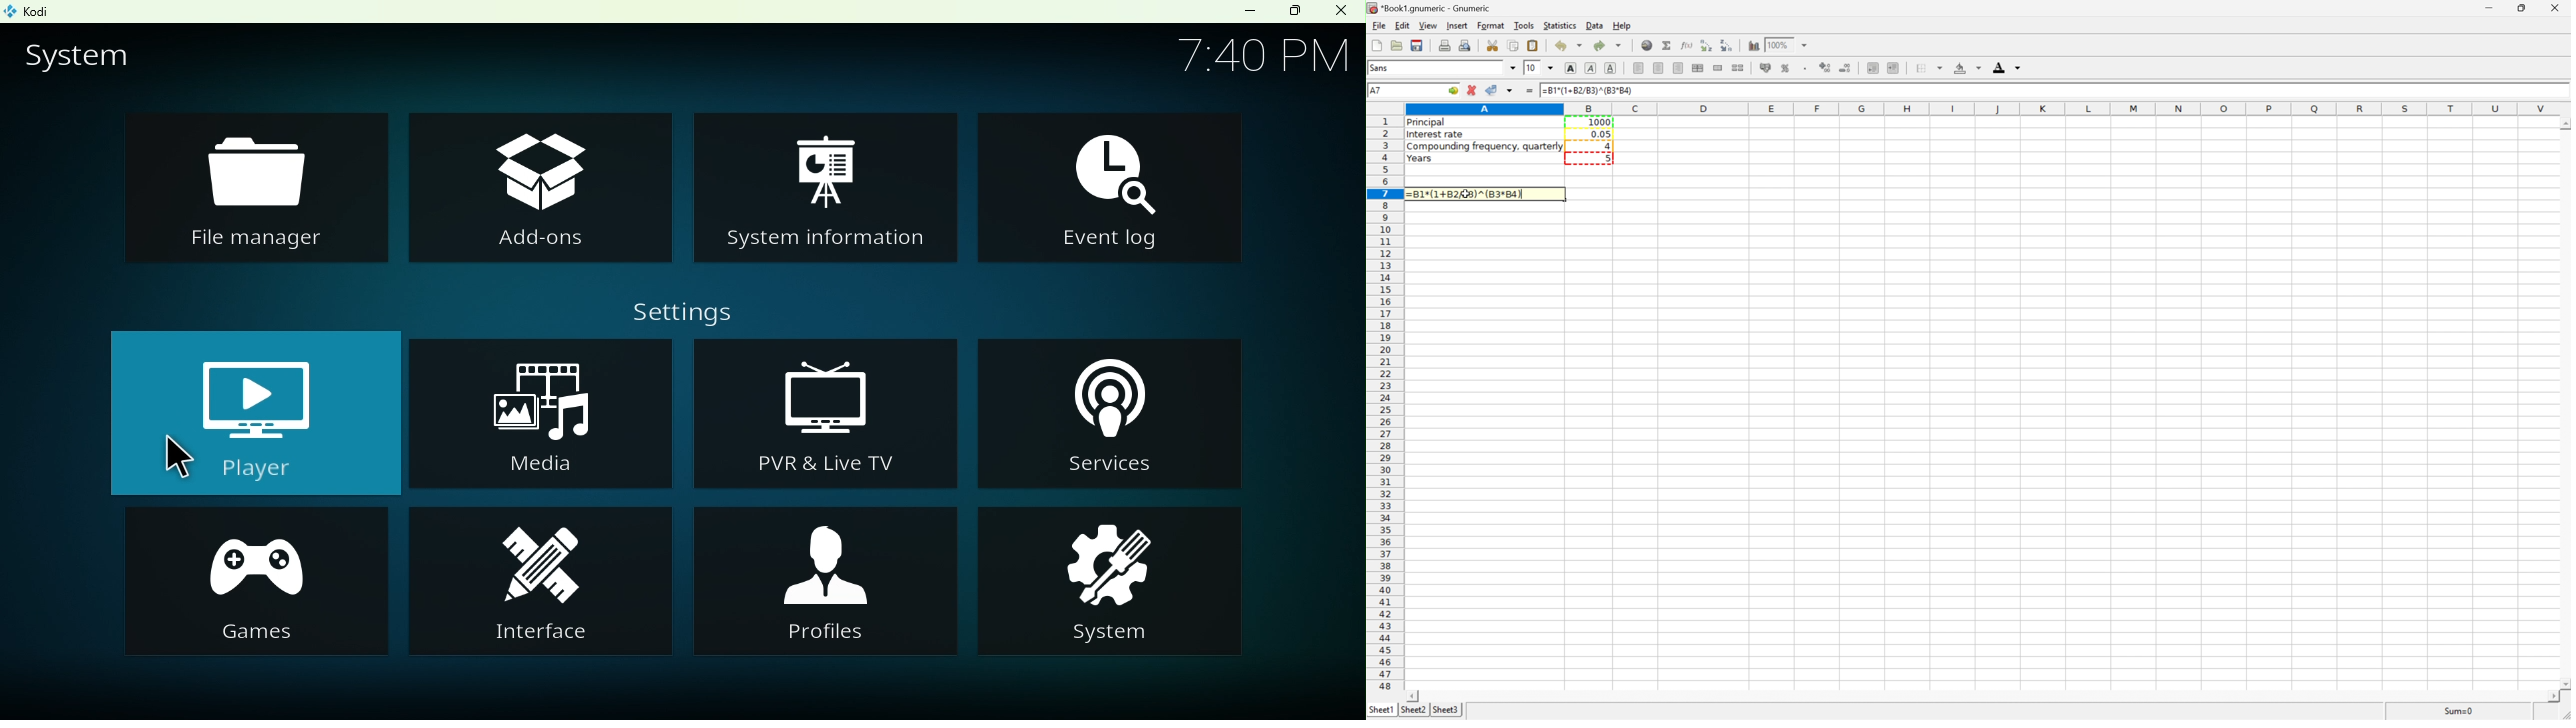  I want to click on open, so click(1396, 45).